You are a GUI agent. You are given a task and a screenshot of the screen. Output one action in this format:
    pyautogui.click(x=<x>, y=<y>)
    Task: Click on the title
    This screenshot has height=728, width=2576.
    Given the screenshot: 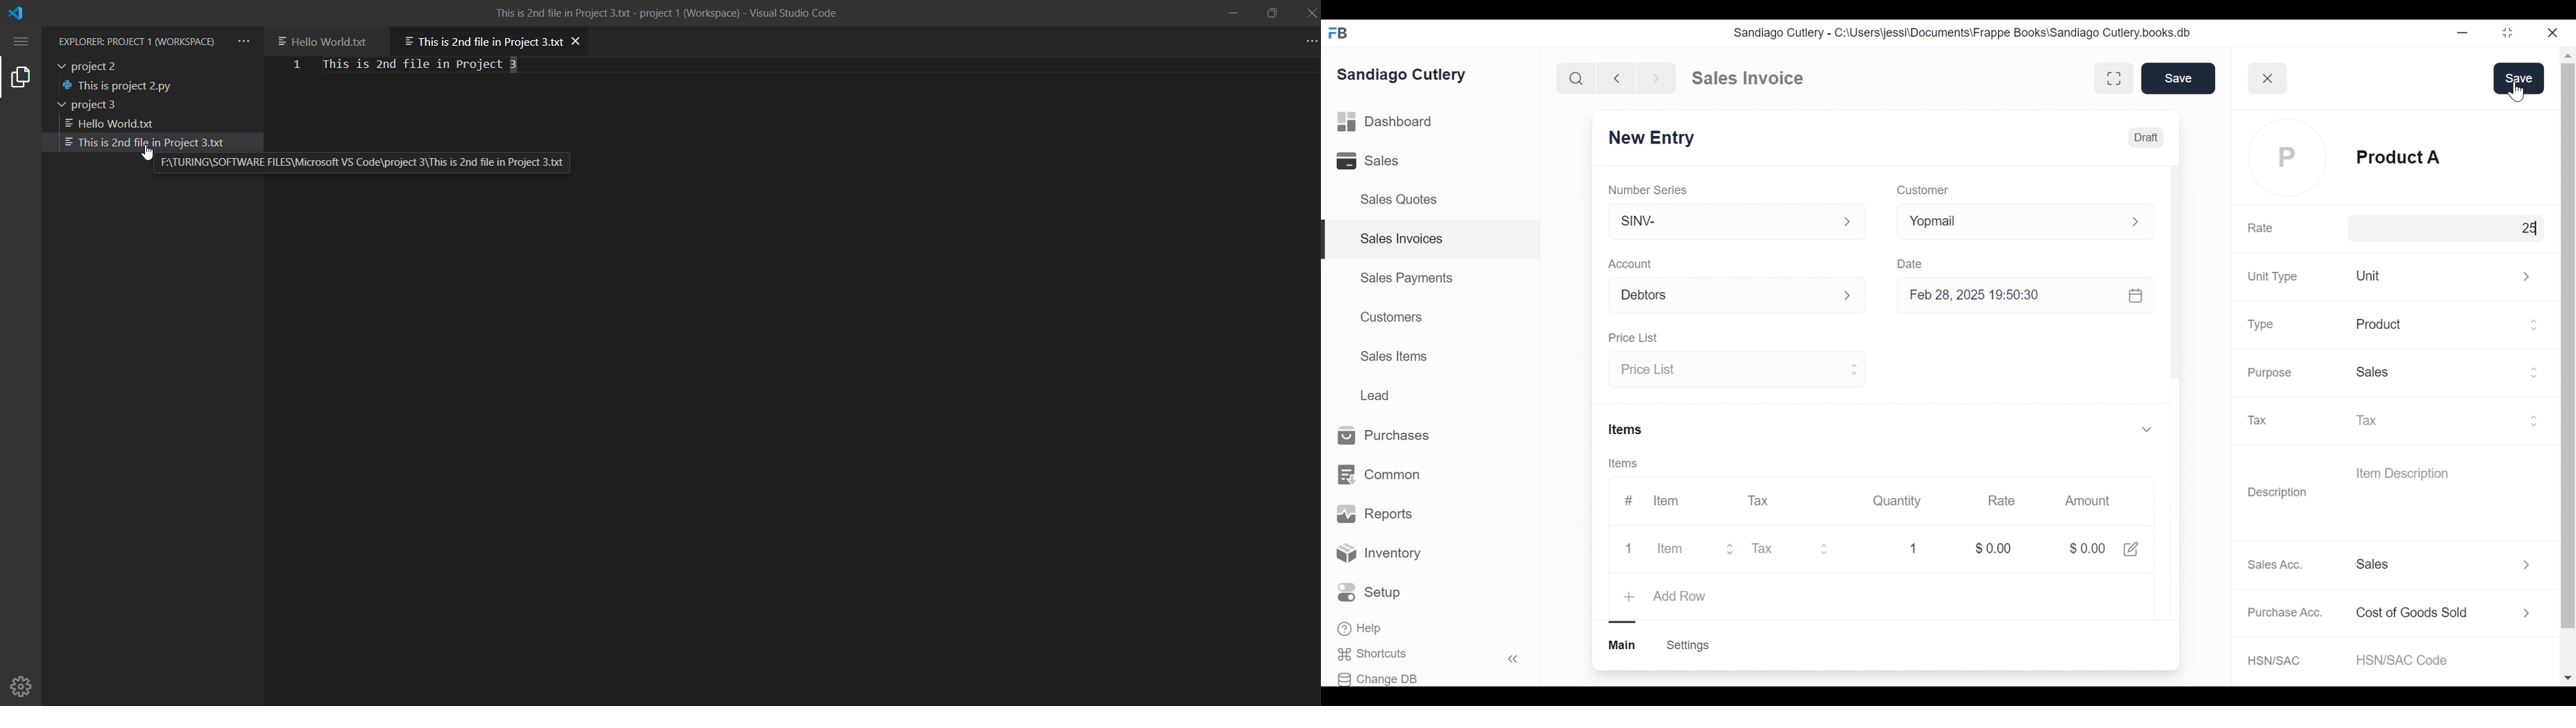 What is the action you would take?
    pyautogui.click(x=665, y=12)
    